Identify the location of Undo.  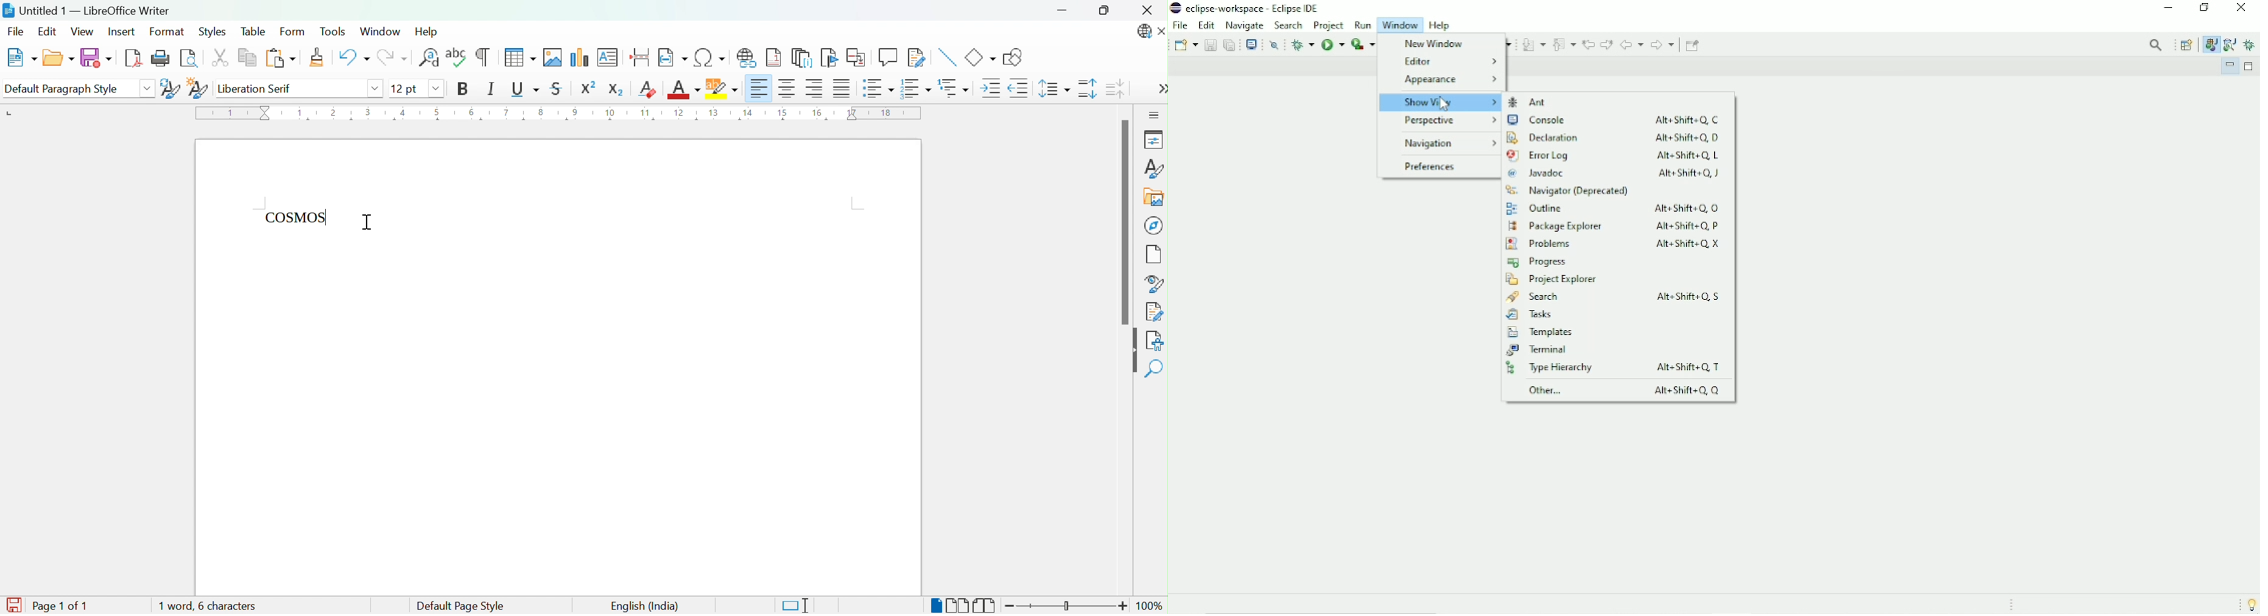
(352, 58).